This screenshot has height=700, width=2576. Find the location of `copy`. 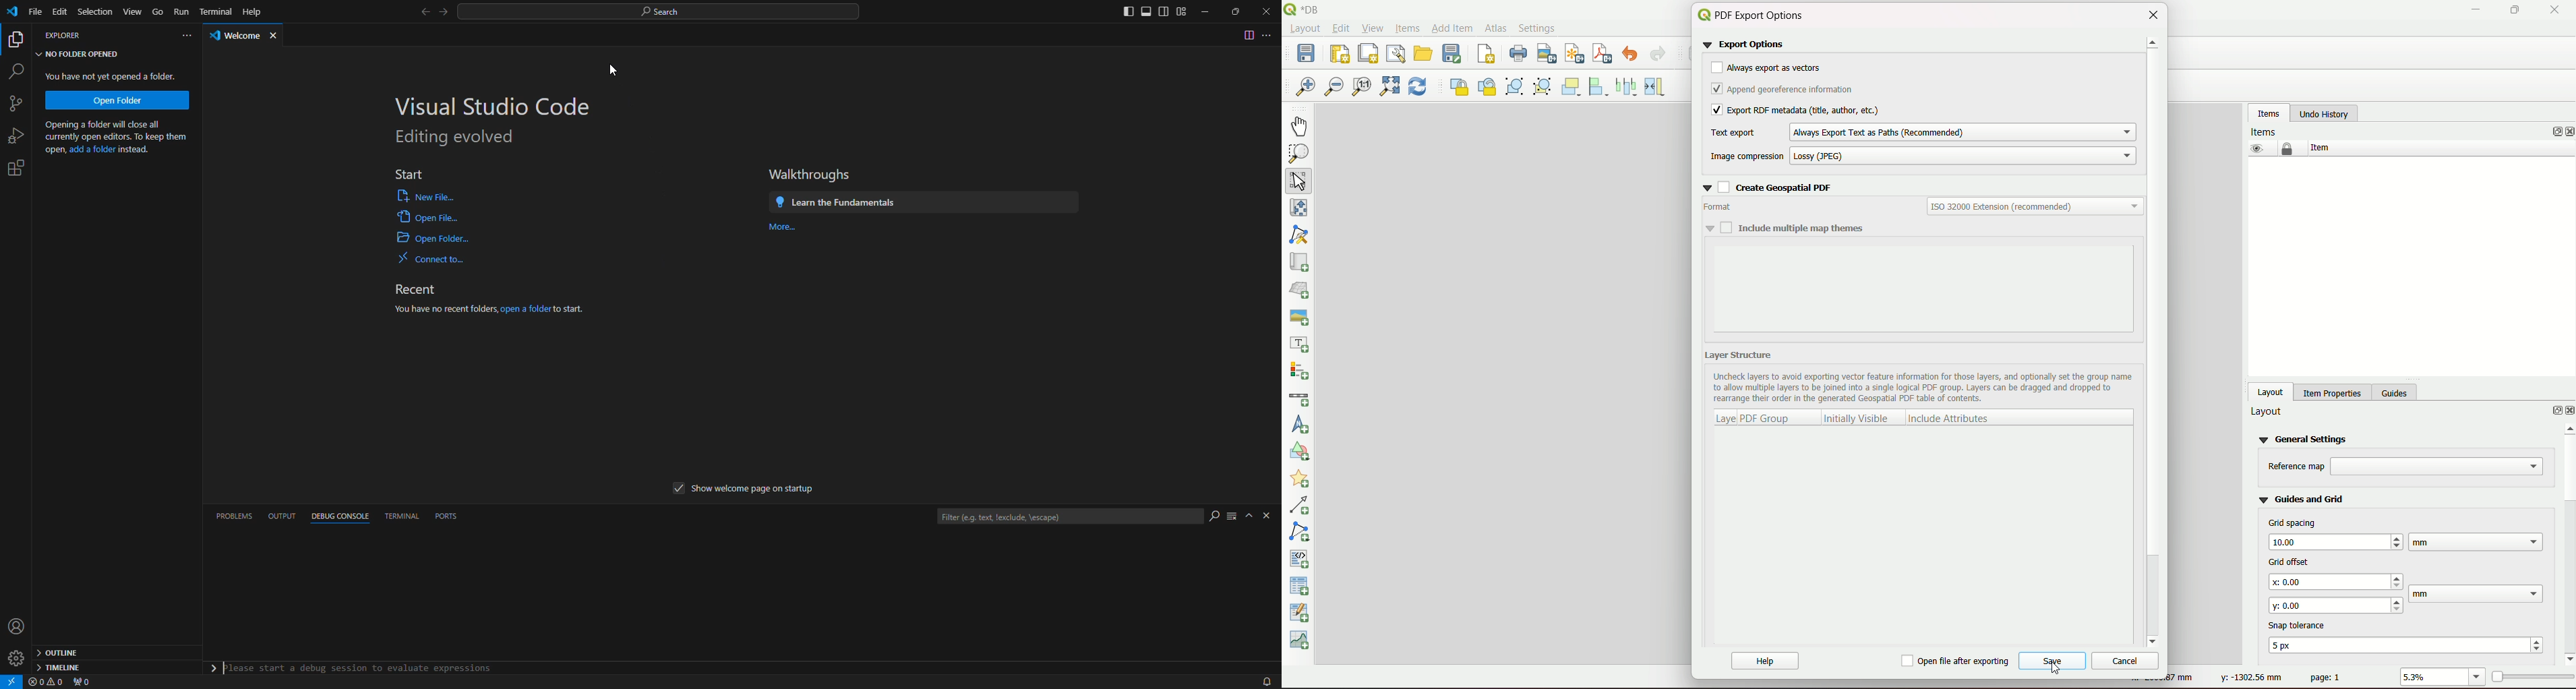

copy is located at coordinates (17, 41).